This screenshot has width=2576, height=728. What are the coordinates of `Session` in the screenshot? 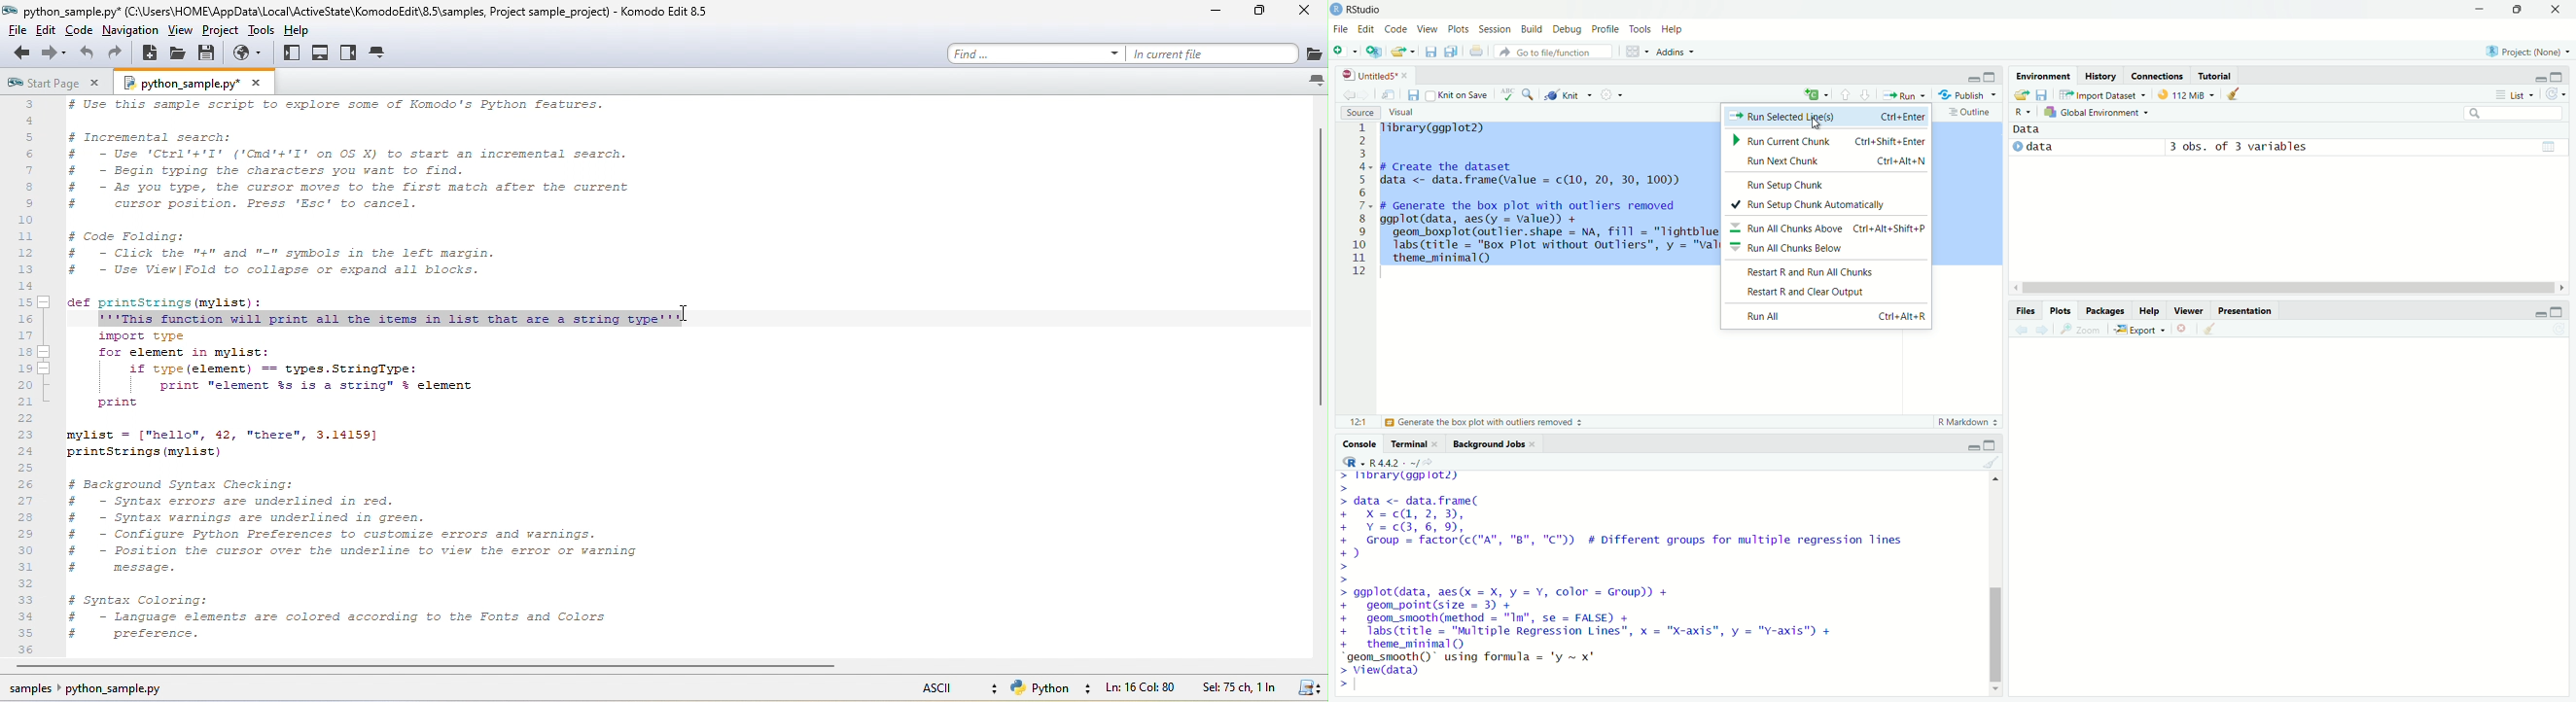 It's located at (1496, 30).